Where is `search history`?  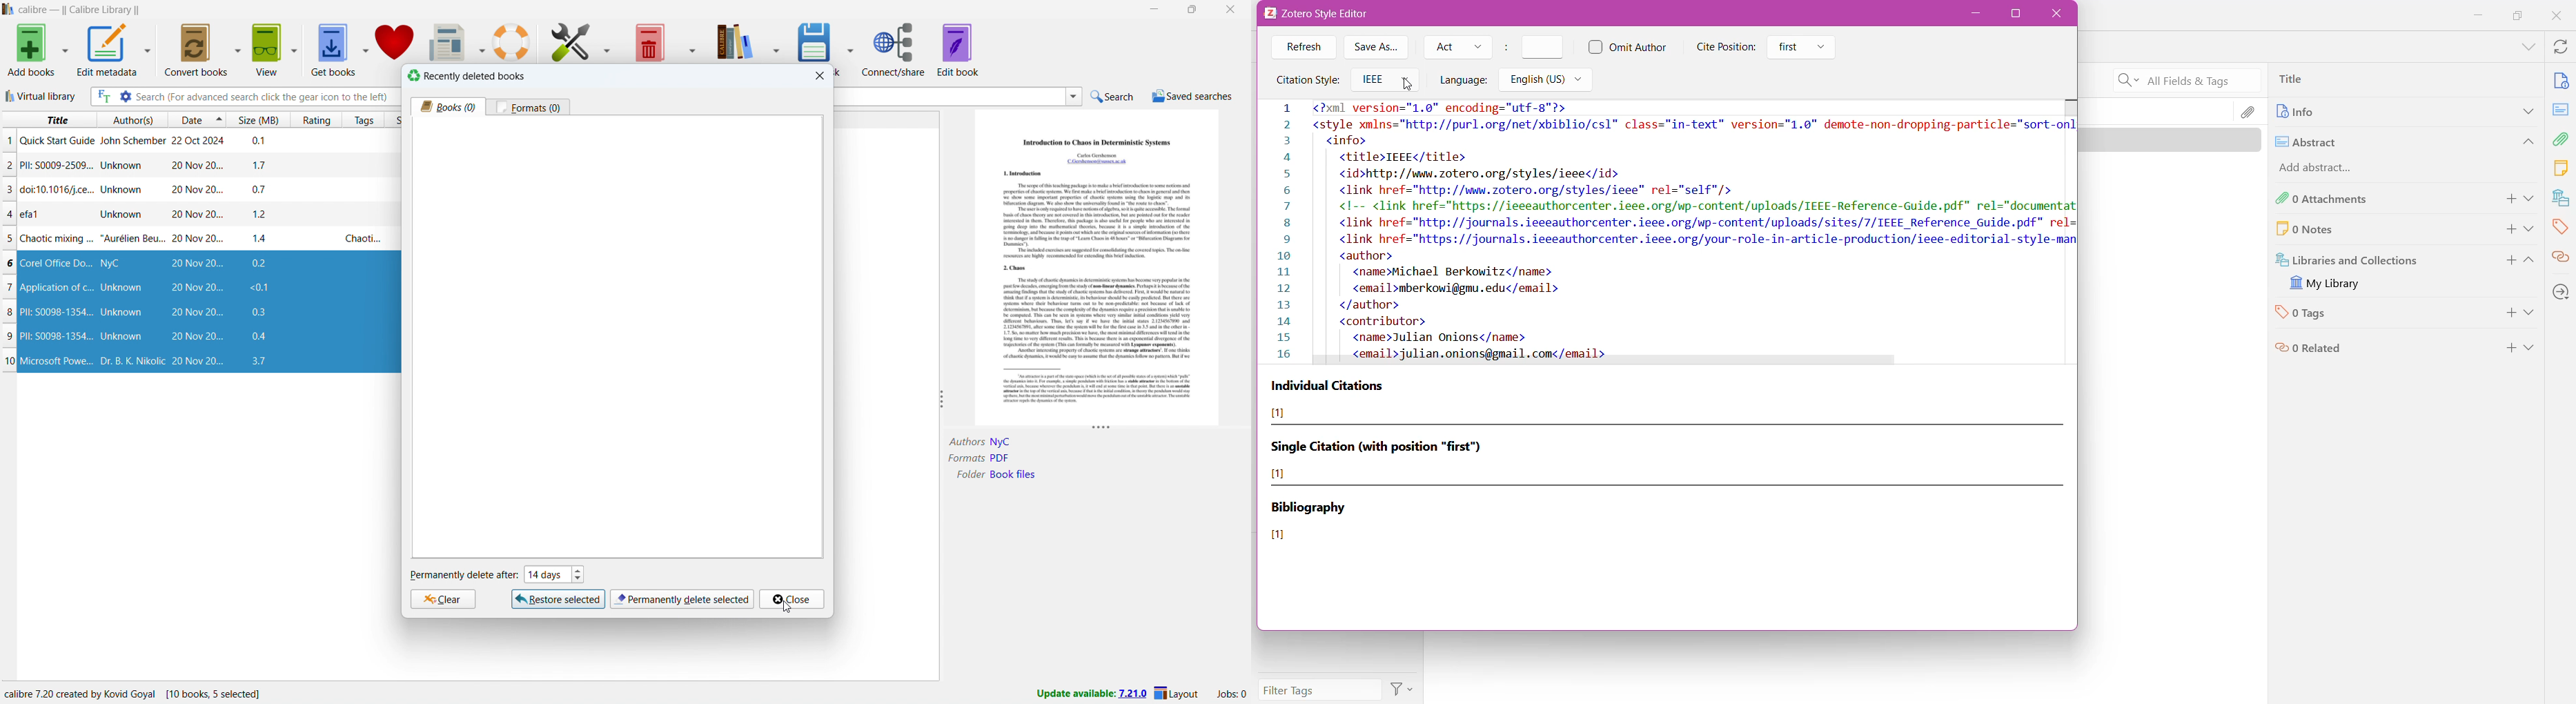 search history is located at coordinates (1074, 97).